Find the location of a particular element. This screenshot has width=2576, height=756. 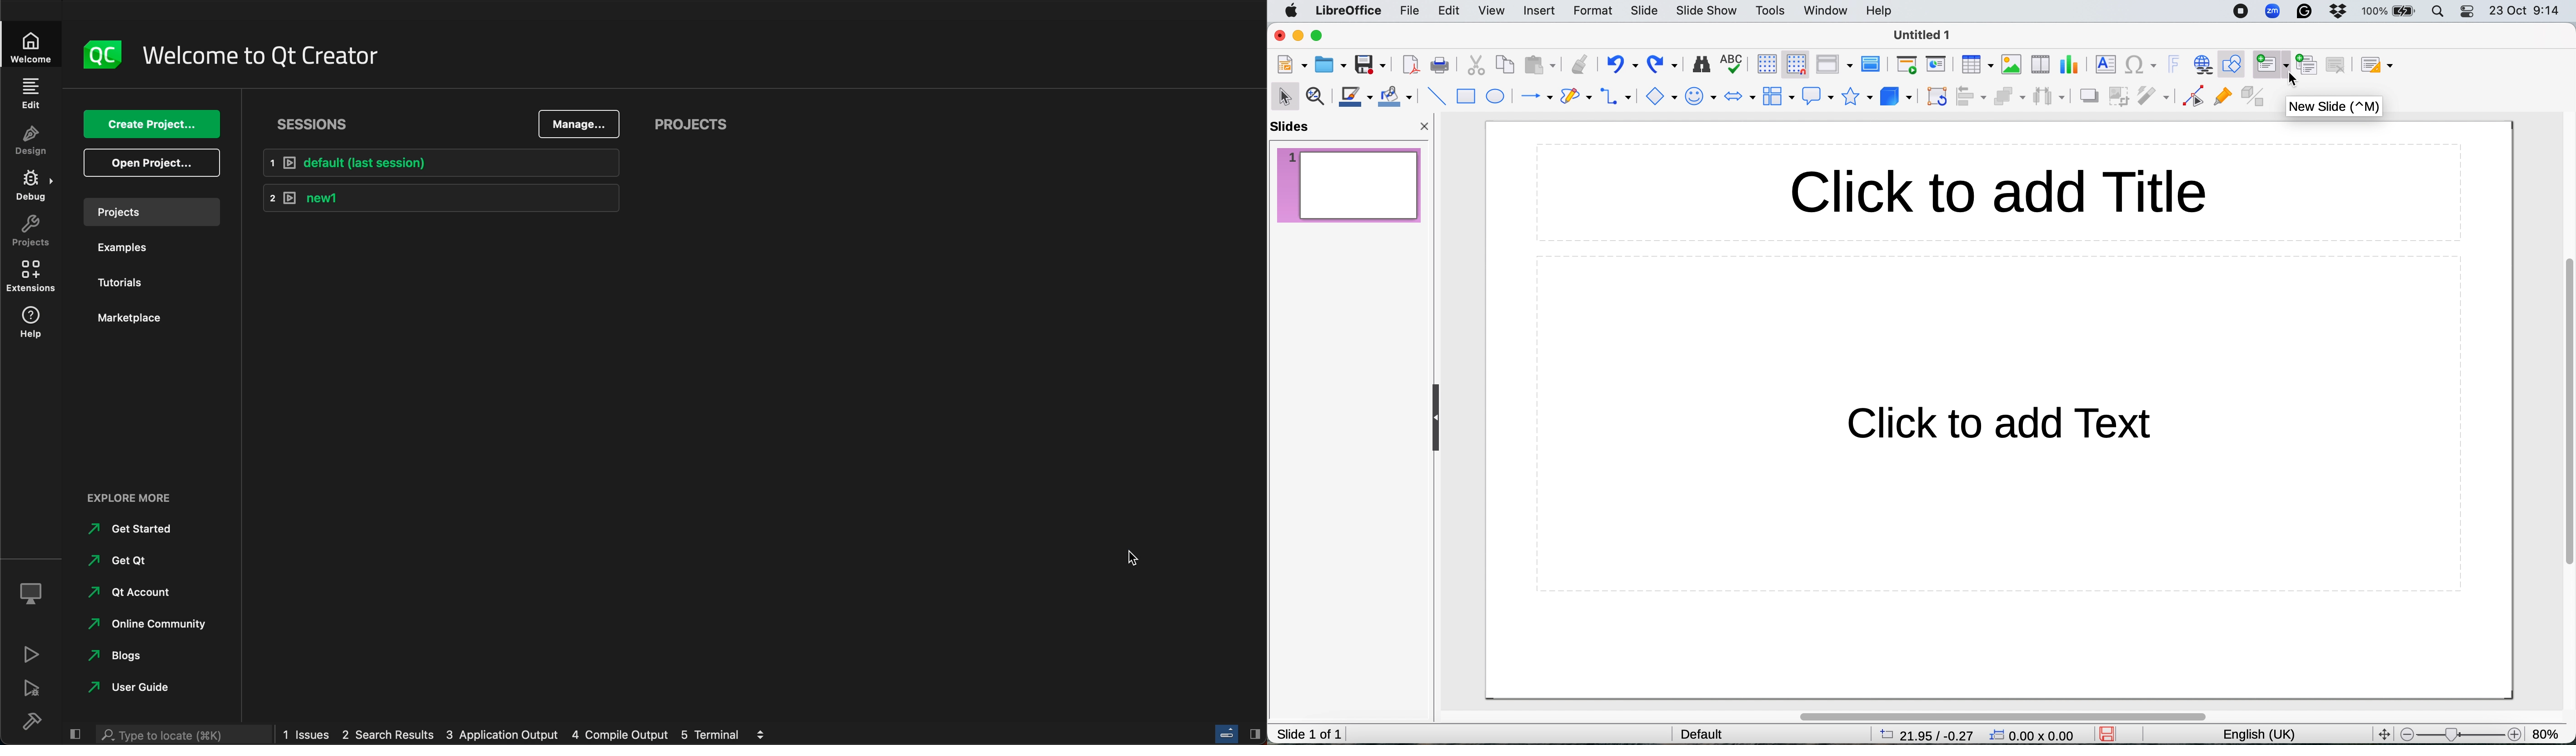

insert audio or video is located at coordinates (2038, 65).